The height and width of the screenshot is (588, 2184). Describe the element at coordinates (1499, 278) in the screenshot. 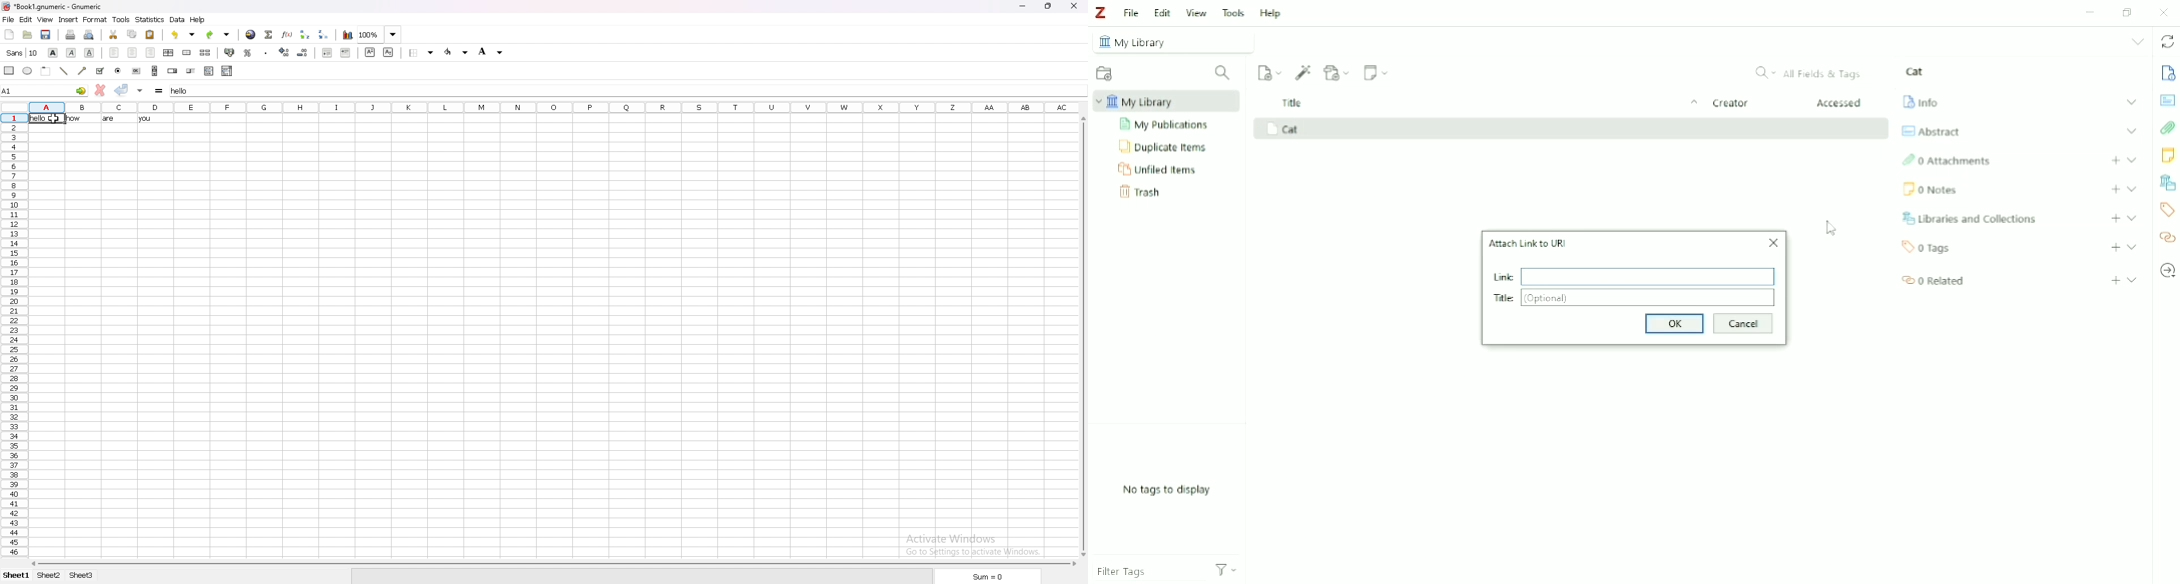

I see `Link` at that location.